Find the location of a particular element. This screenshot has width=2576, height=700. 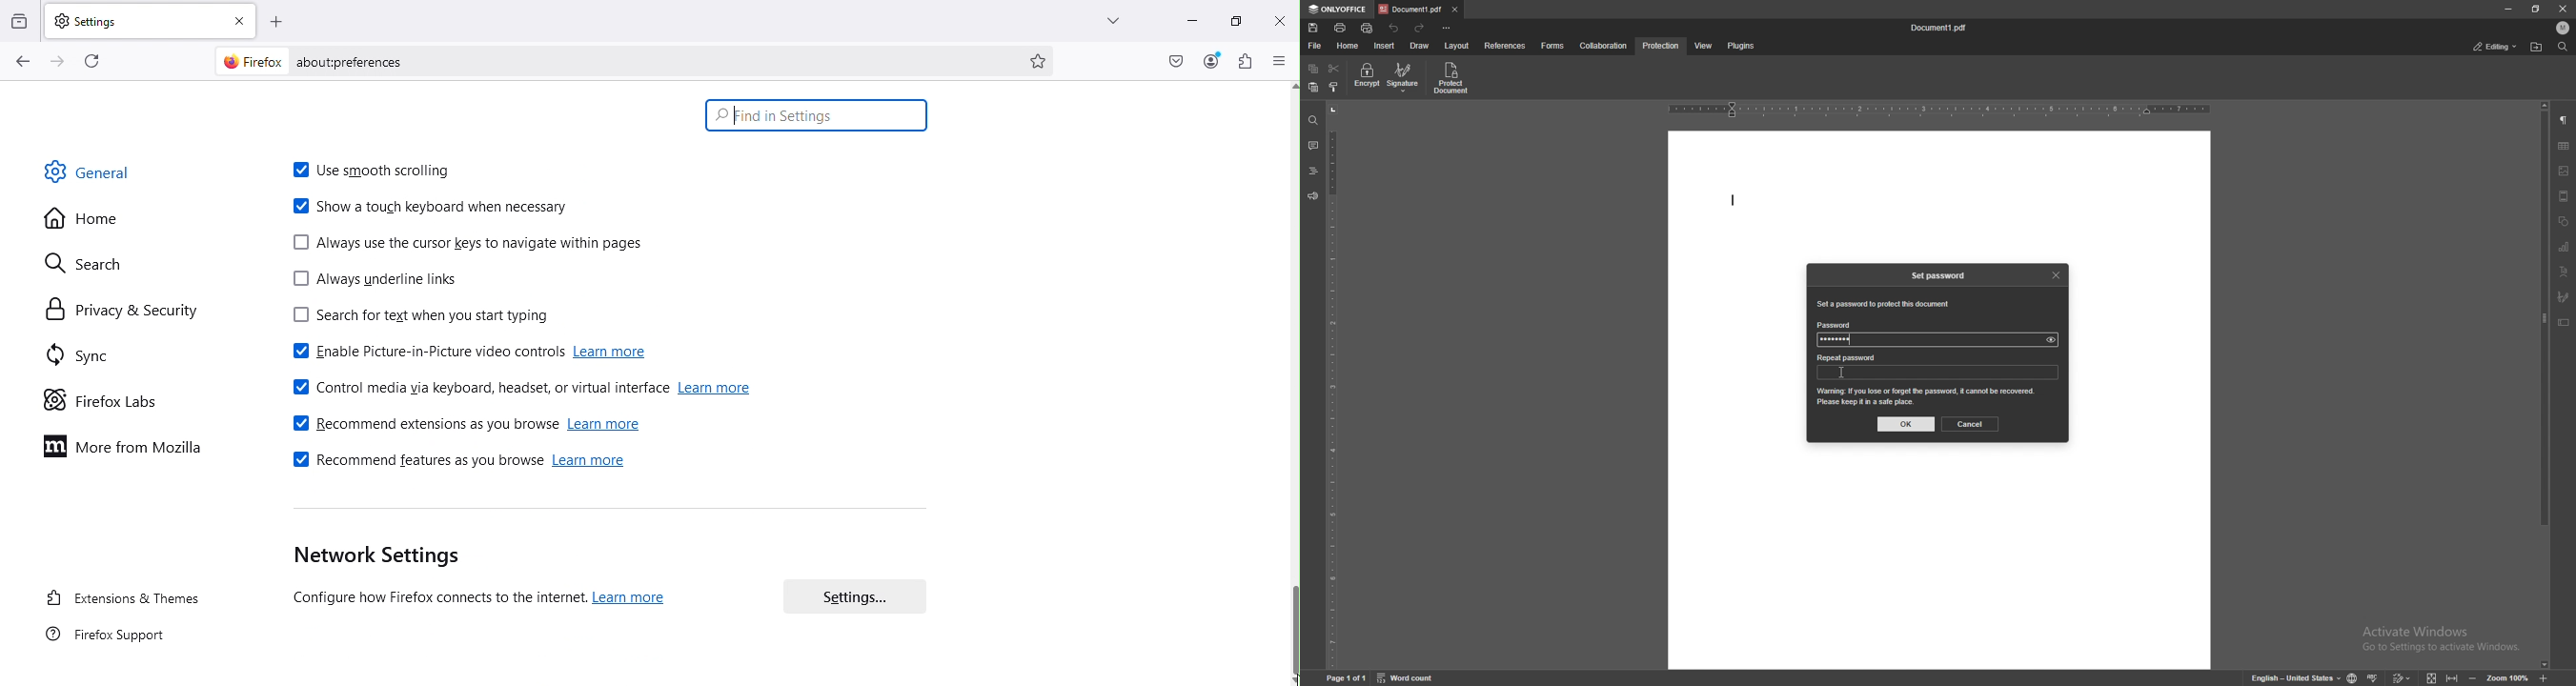

password is located at coordinates (1836, 324).